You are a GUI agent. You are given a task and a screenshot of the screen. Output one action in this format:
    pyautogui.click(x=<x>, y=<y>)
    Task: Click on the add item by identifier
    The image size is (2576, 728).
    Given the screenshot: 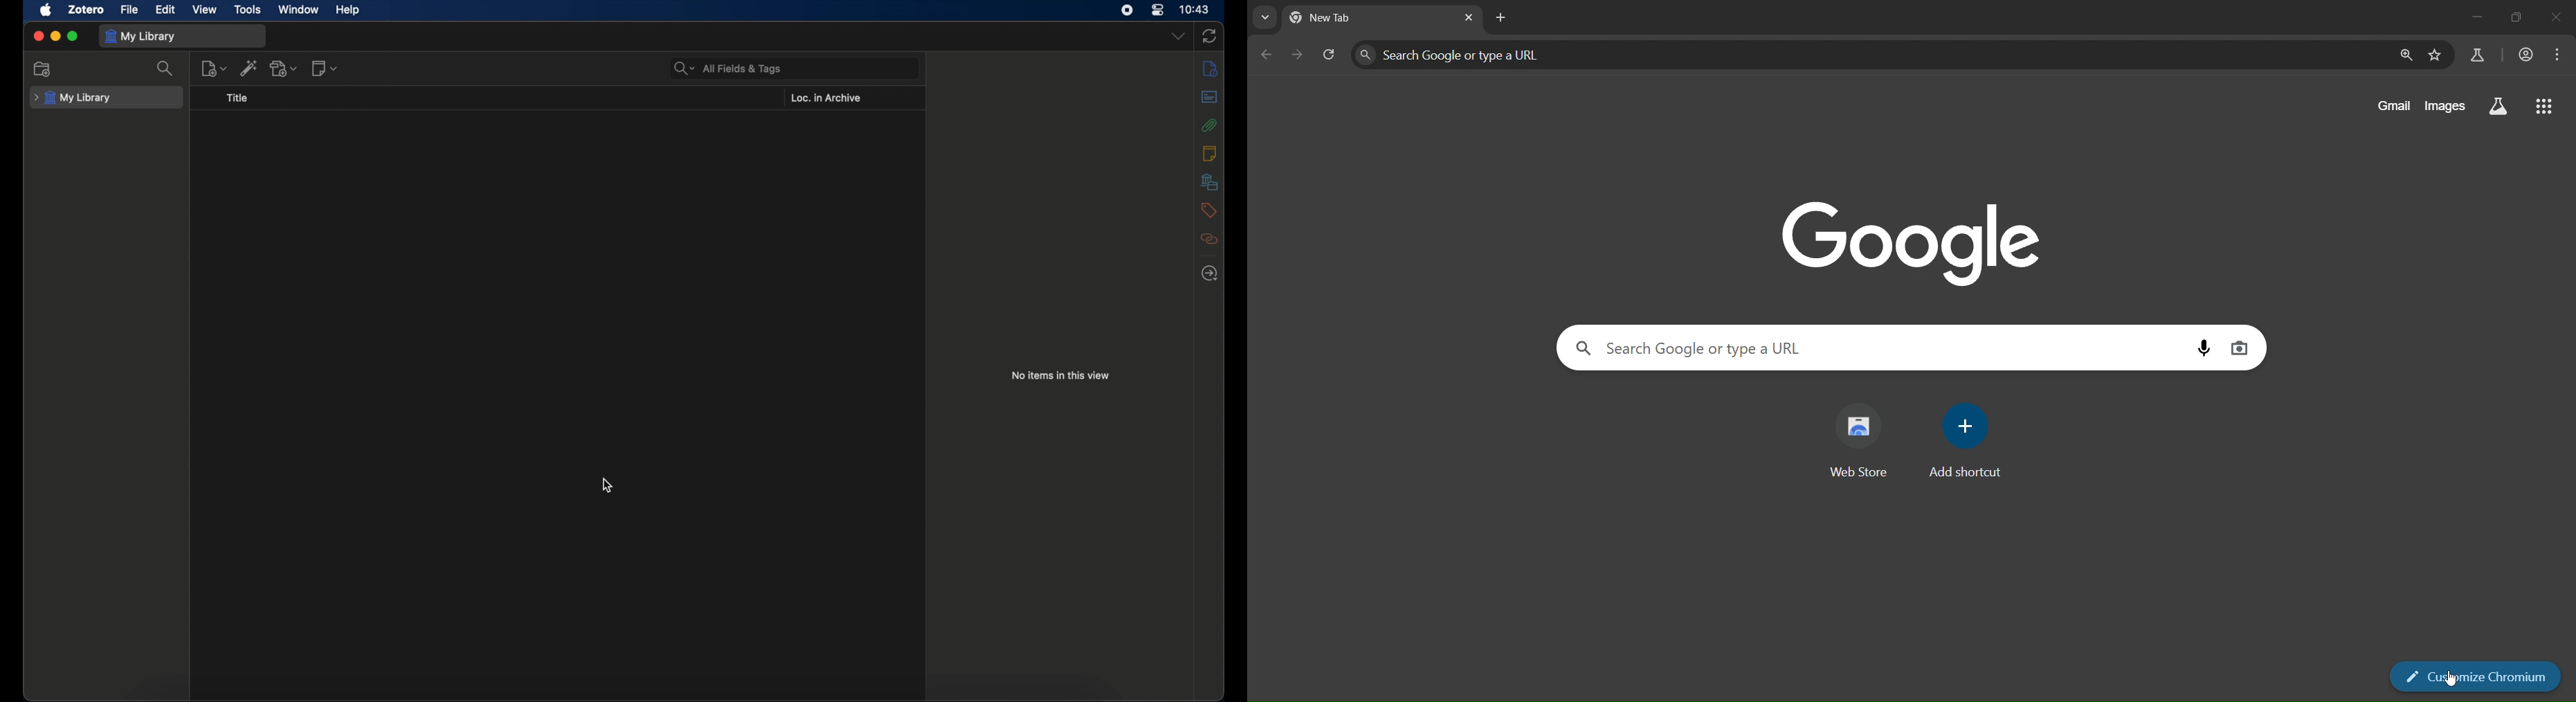 What is the action you would take?
    pyautogui.click(x=249, y=68)
    